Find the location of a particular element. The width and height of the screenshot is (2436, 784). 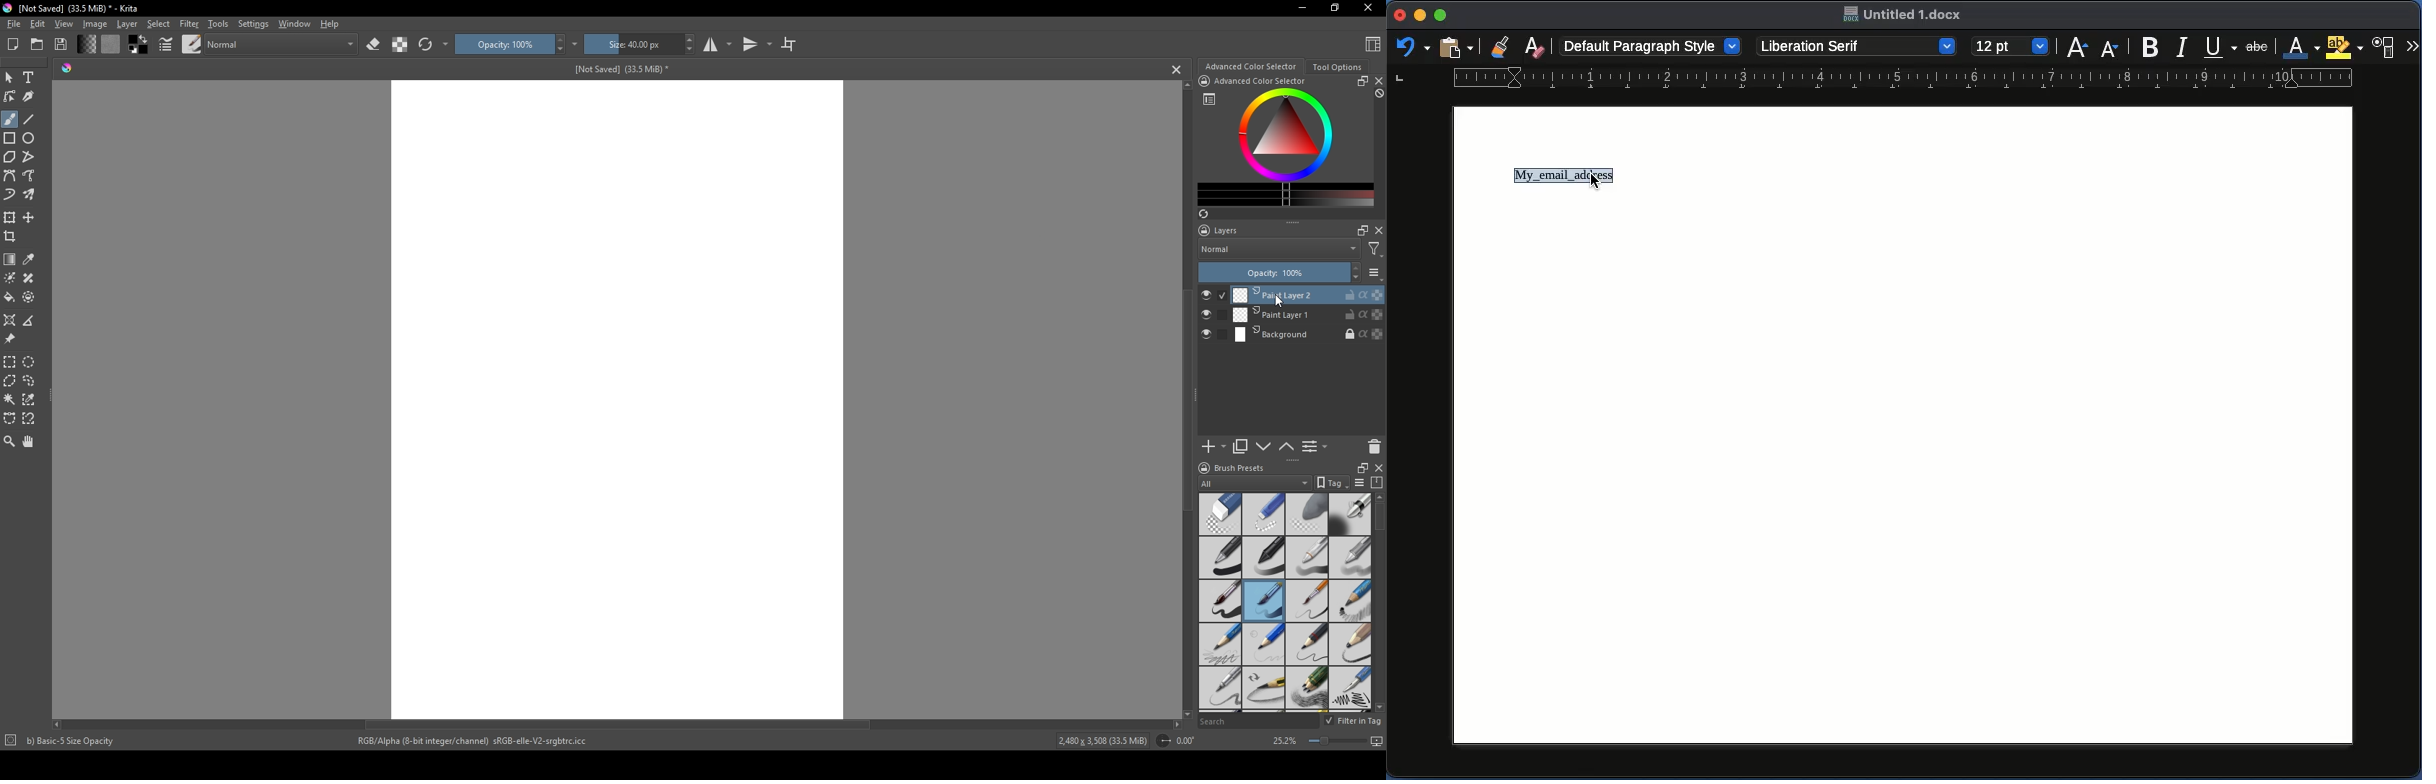

scroll down is located at coordinates (1378, 707).